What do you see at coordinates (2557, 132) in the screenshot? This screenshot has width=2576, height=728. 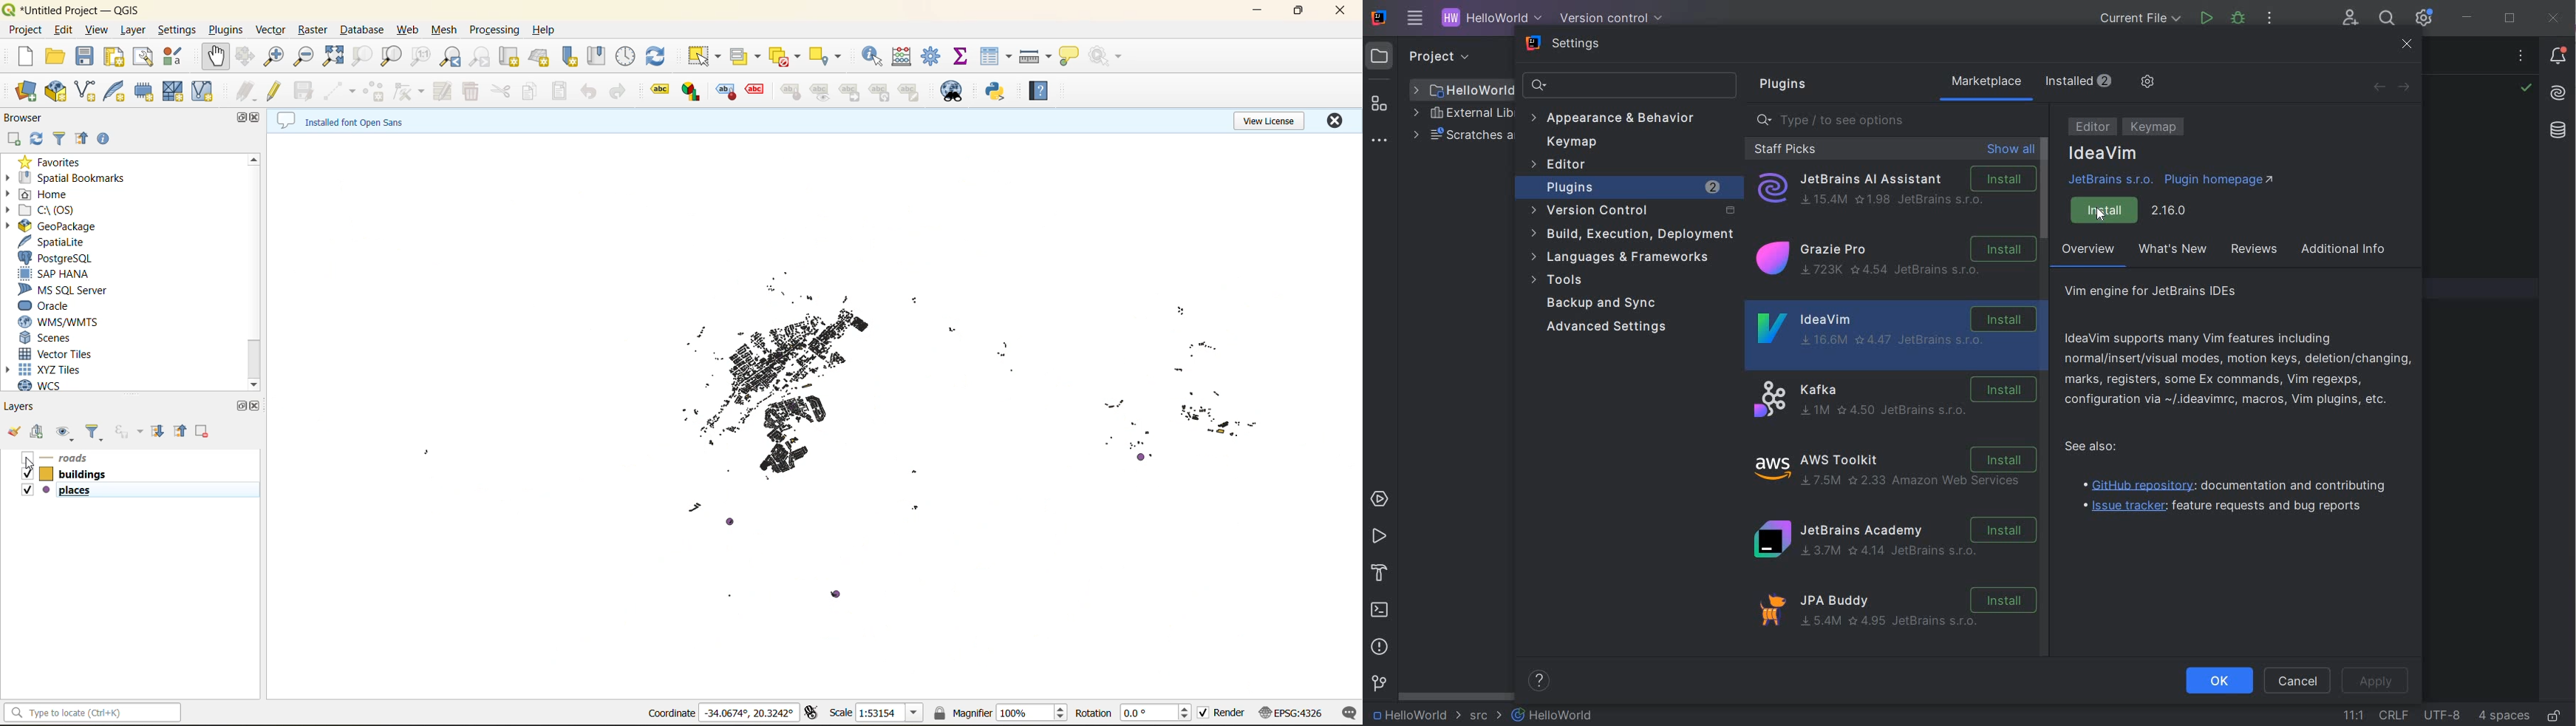 I see `database` at bounding box center [2557, 132].